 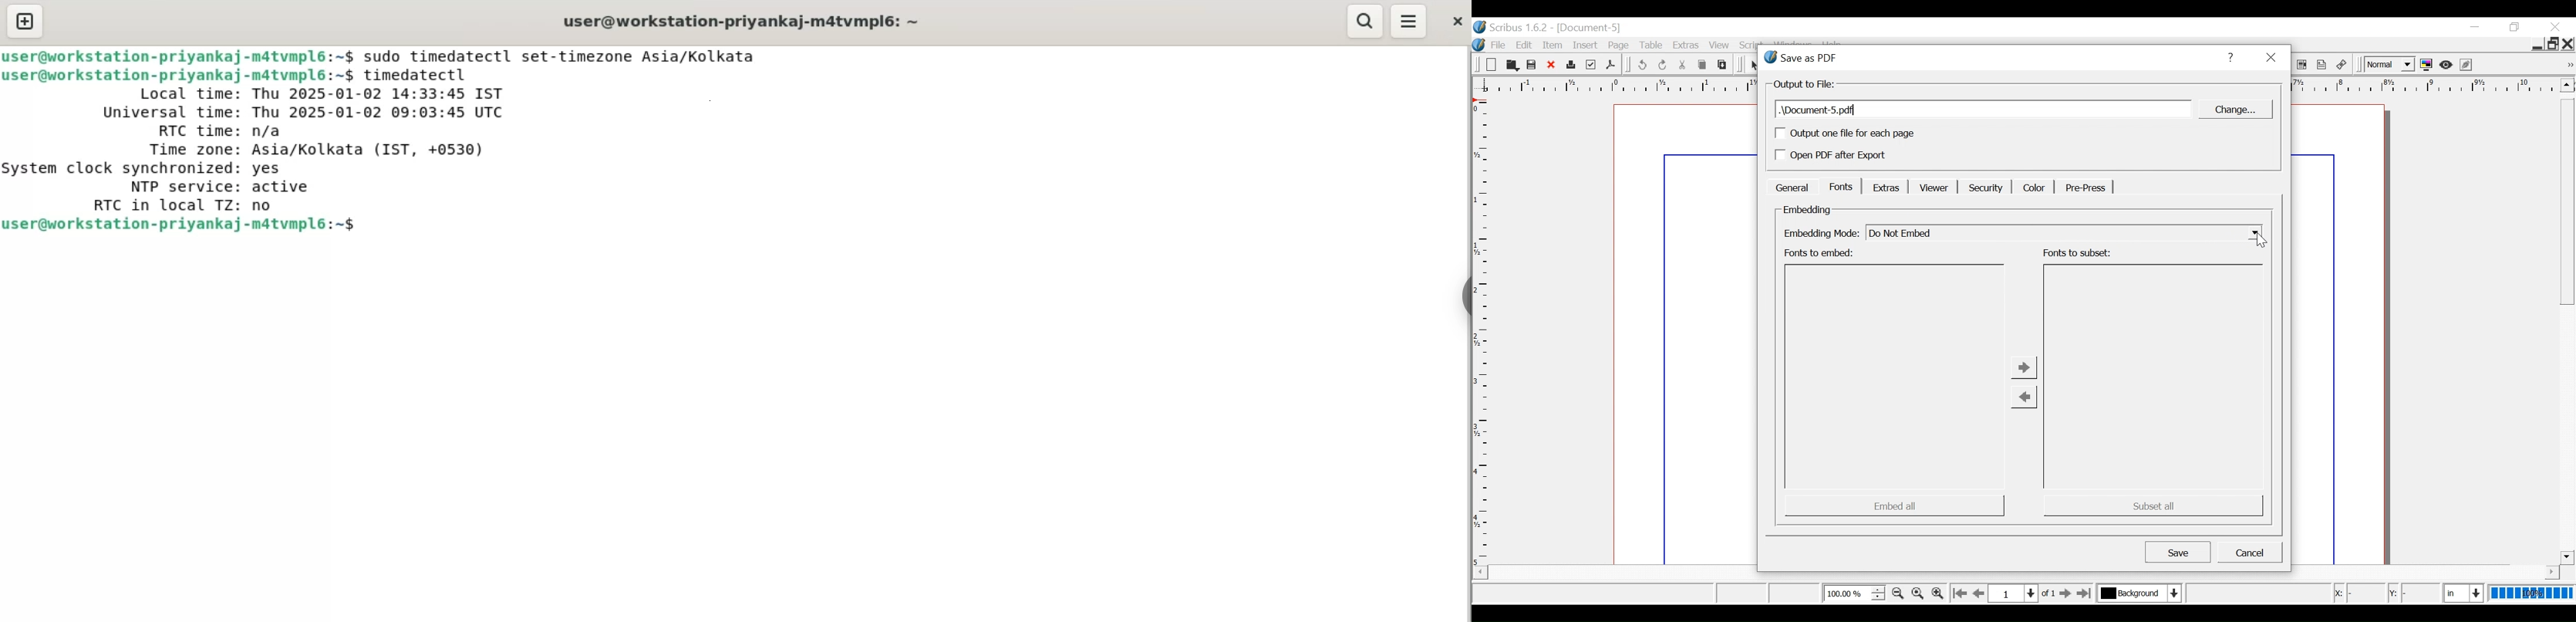 What do you see at coordinates (1704, 65) in the screenshot?
I see `Copy` at bounding box center [1704, 65].